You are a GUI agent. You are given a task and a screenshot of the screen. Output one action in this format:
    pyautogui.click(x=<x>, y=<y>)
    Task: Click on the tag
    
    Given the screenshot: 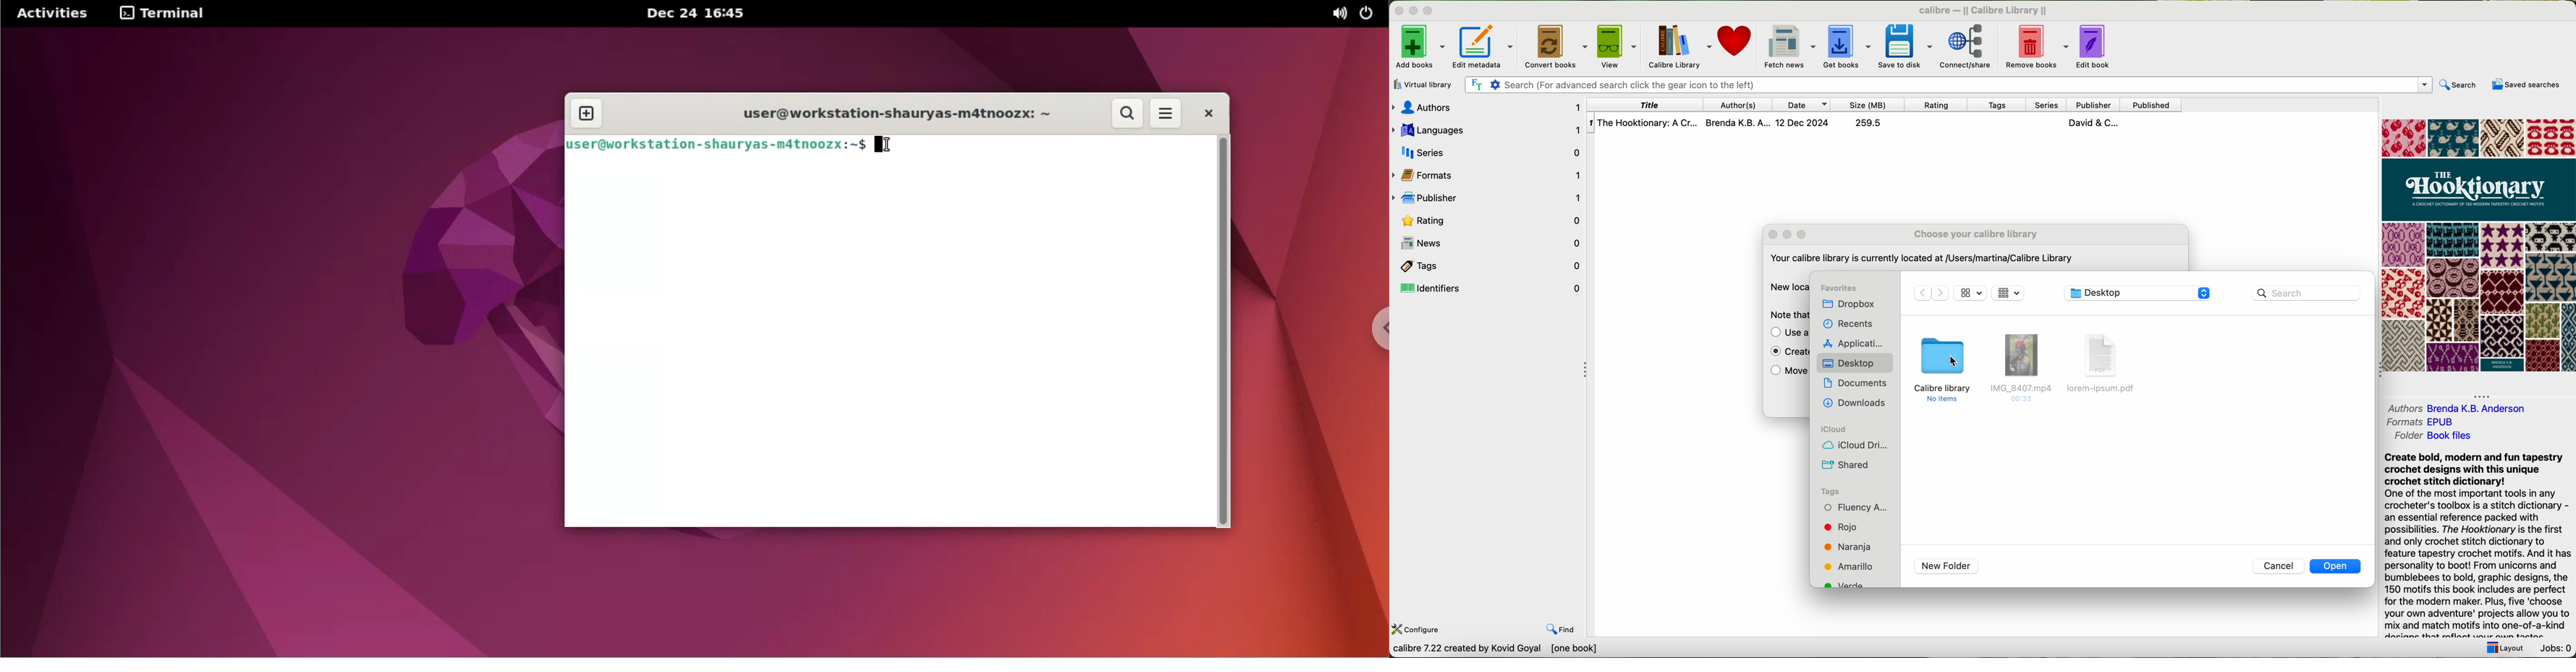 What is the action you would take?
    pyautogui.click(x=1850, y=566)
    